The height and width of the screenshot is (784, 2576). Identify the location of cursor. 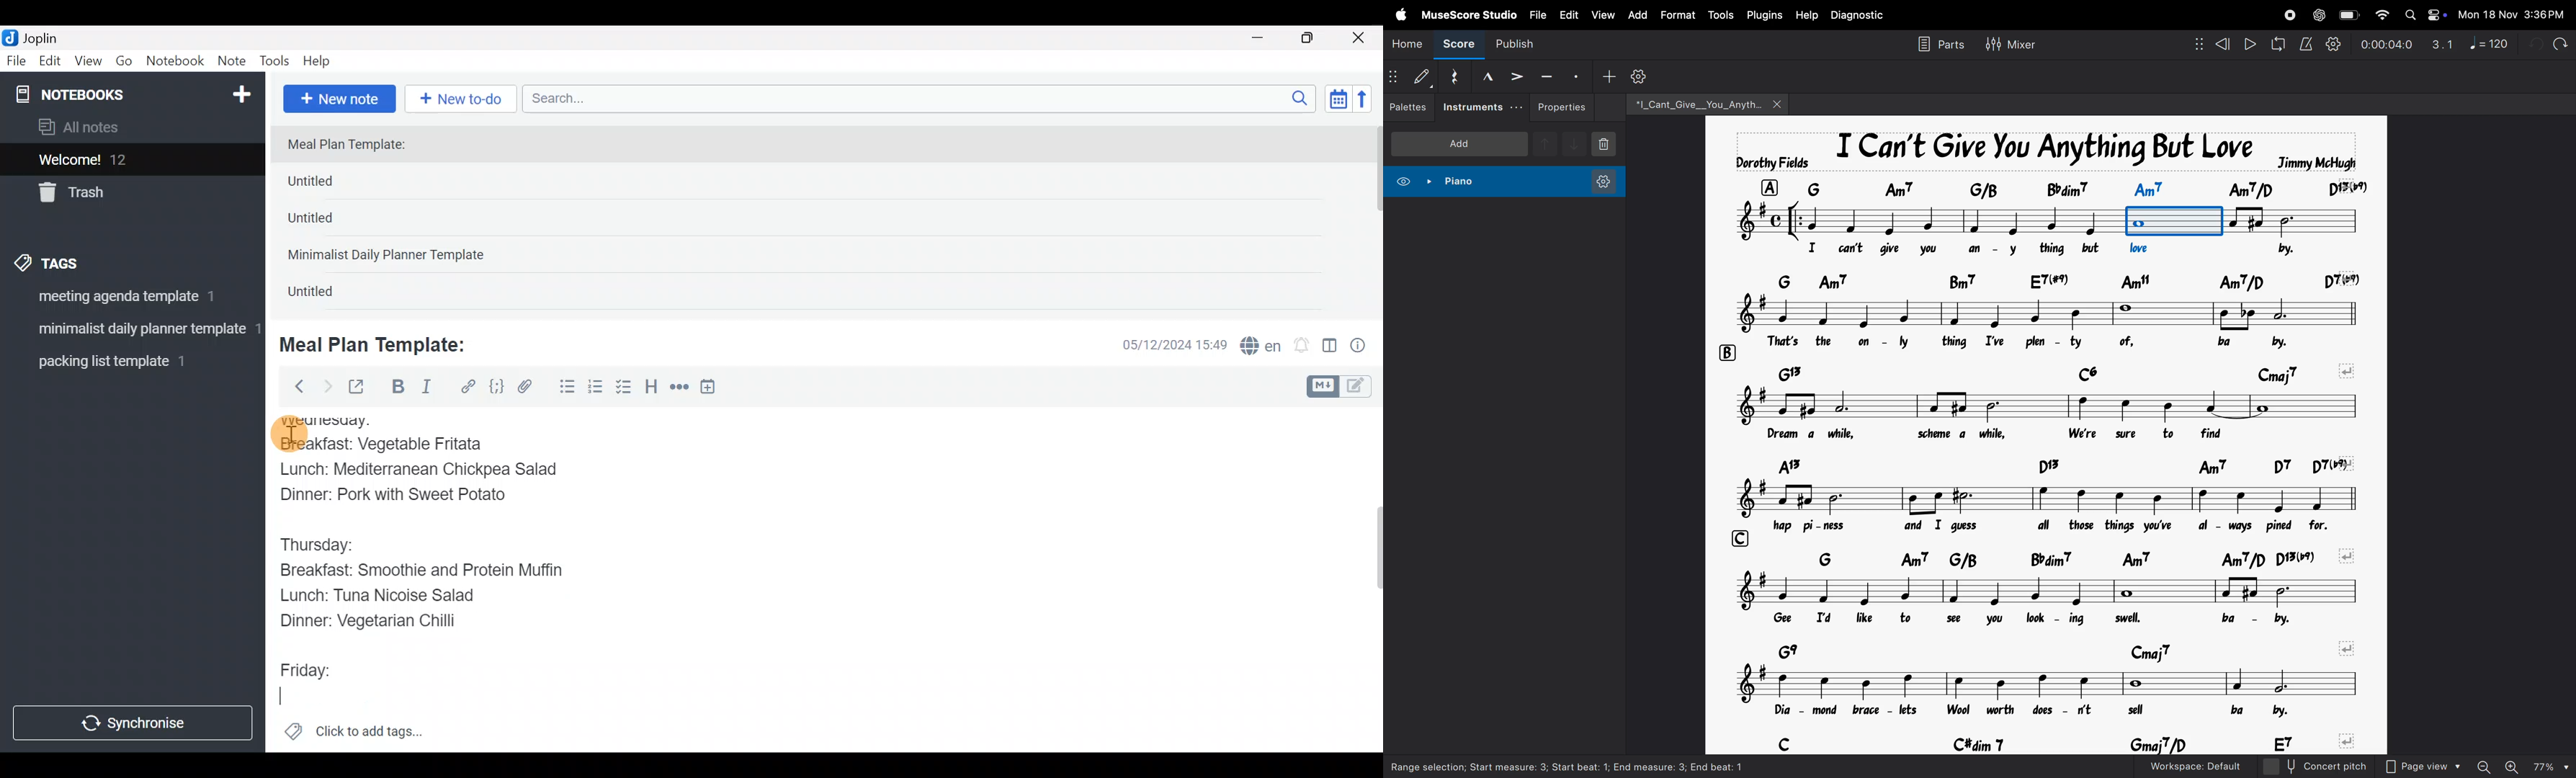
(288, 434).